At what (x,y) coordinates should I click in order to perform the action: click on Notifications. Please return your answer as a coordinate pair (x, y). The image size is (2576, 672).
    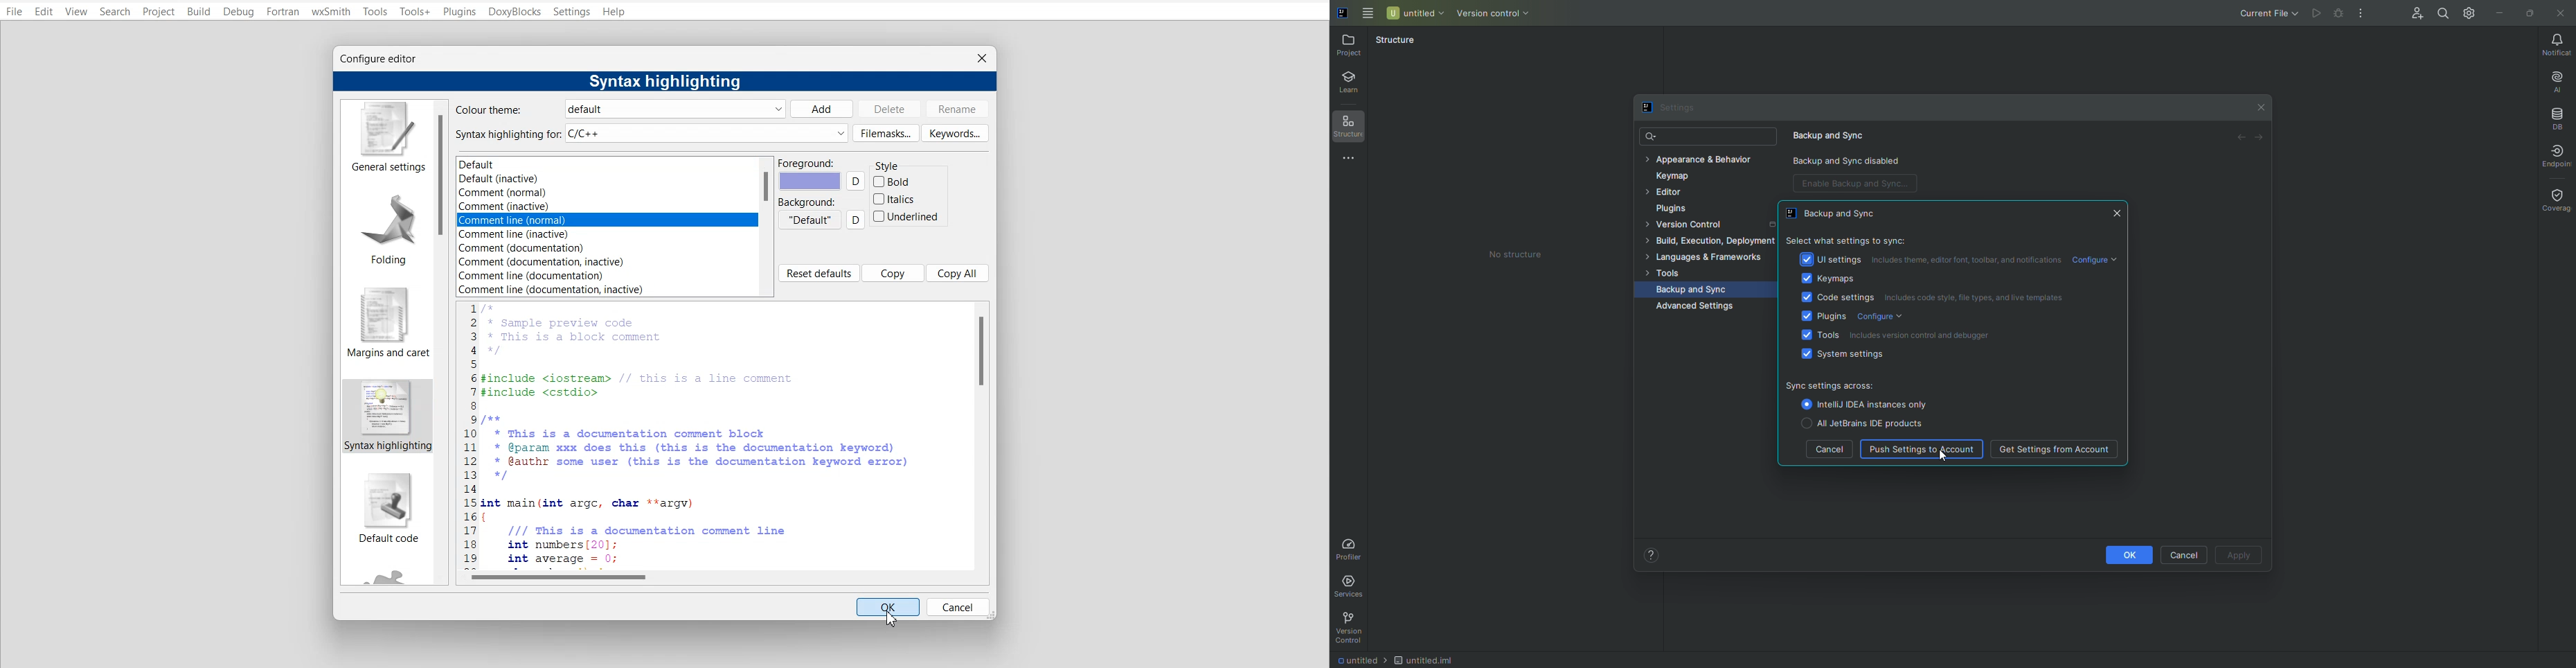
    Looking at the image, I should click on (2552, 44).